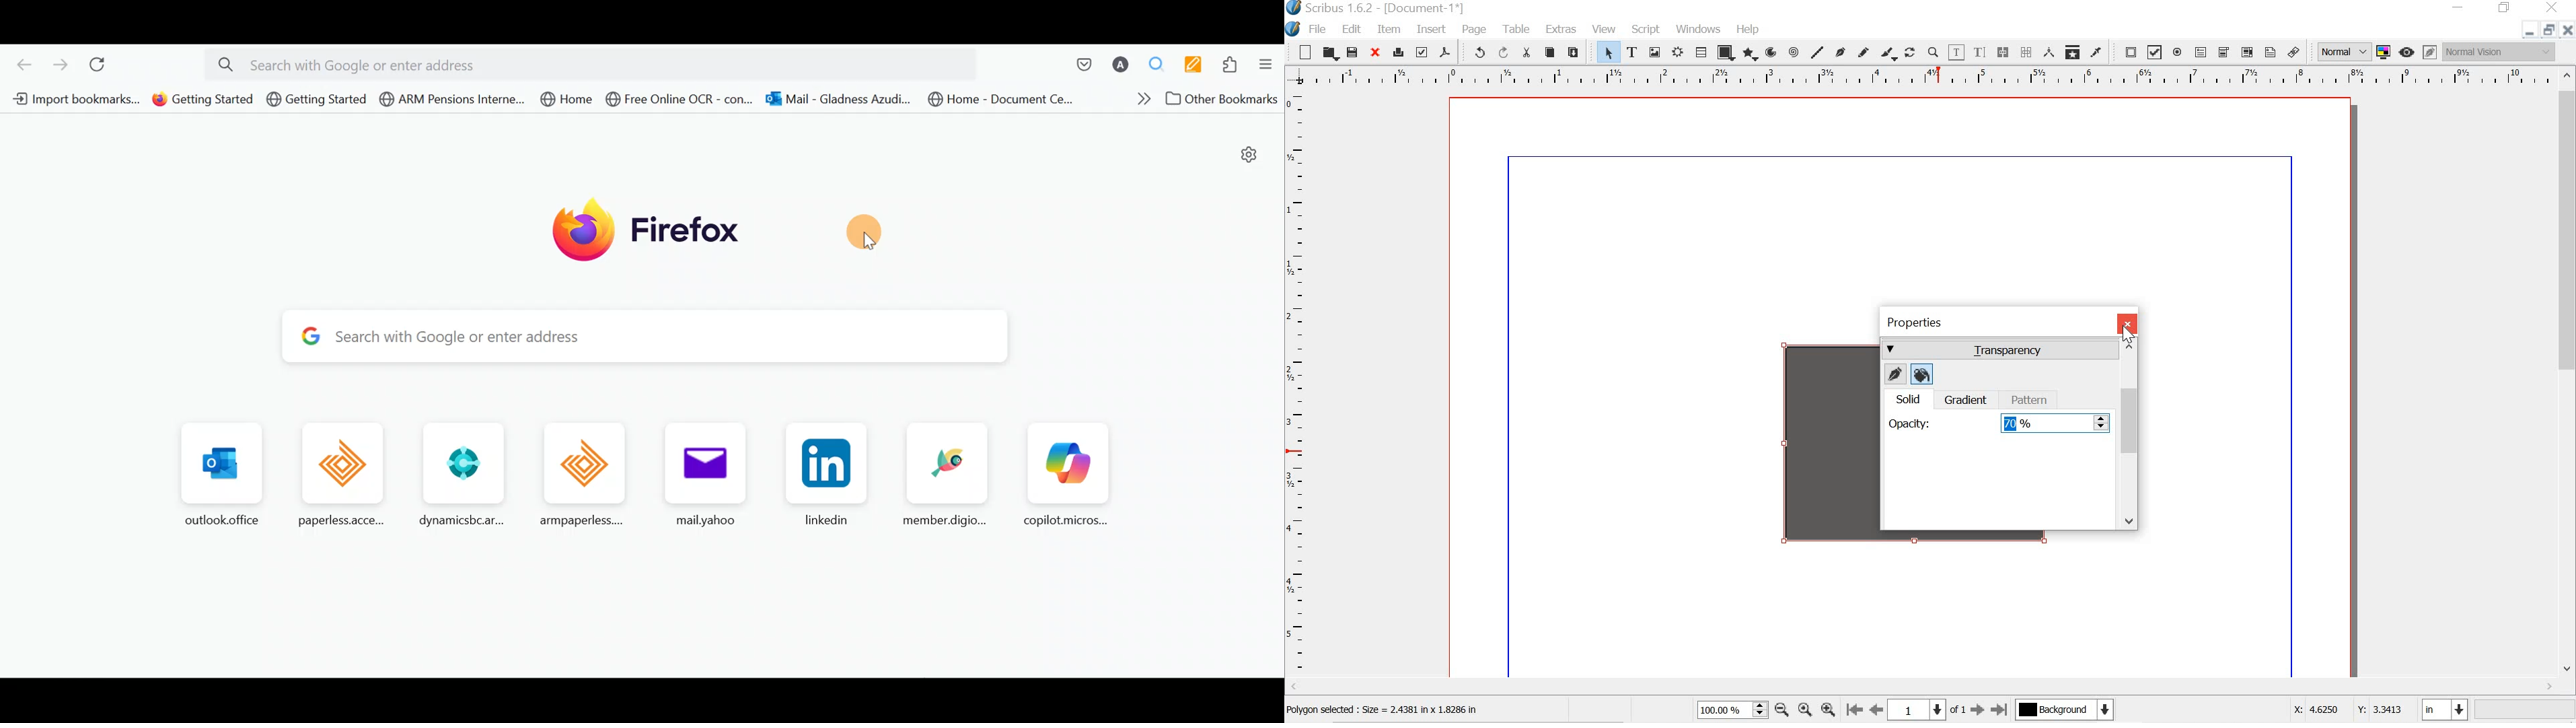 This screenshot has height=728, width=2576. I want to click on go to first page, so click(1853, 711).